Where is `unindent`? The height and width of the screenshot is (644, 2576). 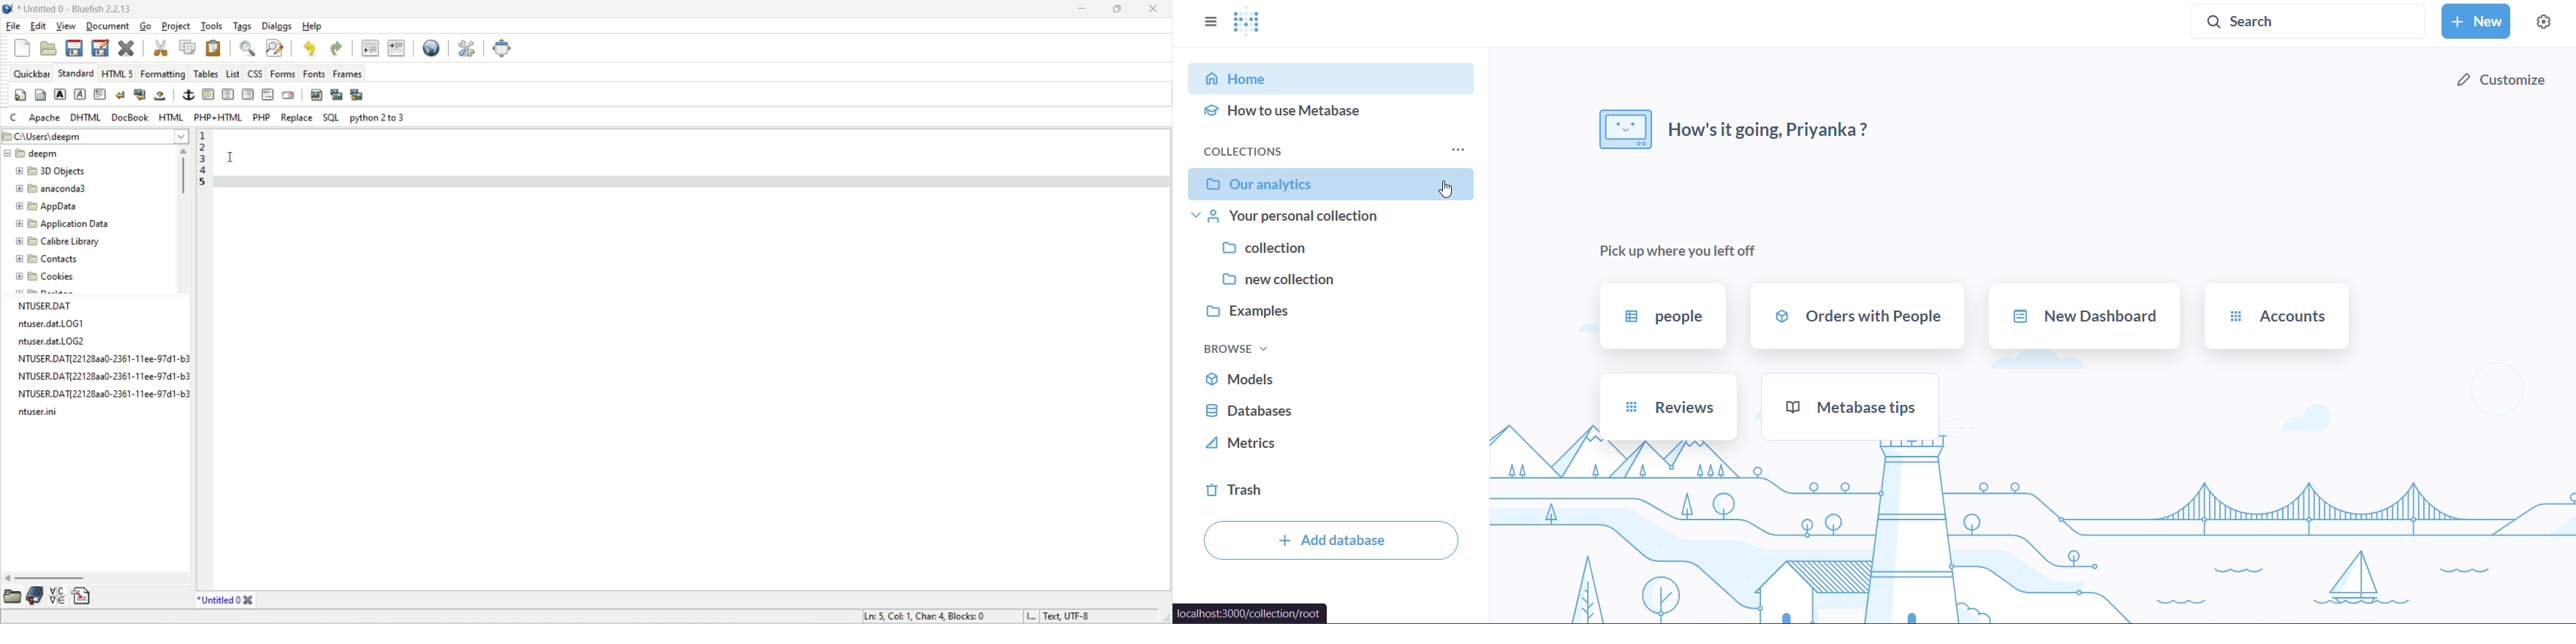 unindent is located at coordinates (367, 49).